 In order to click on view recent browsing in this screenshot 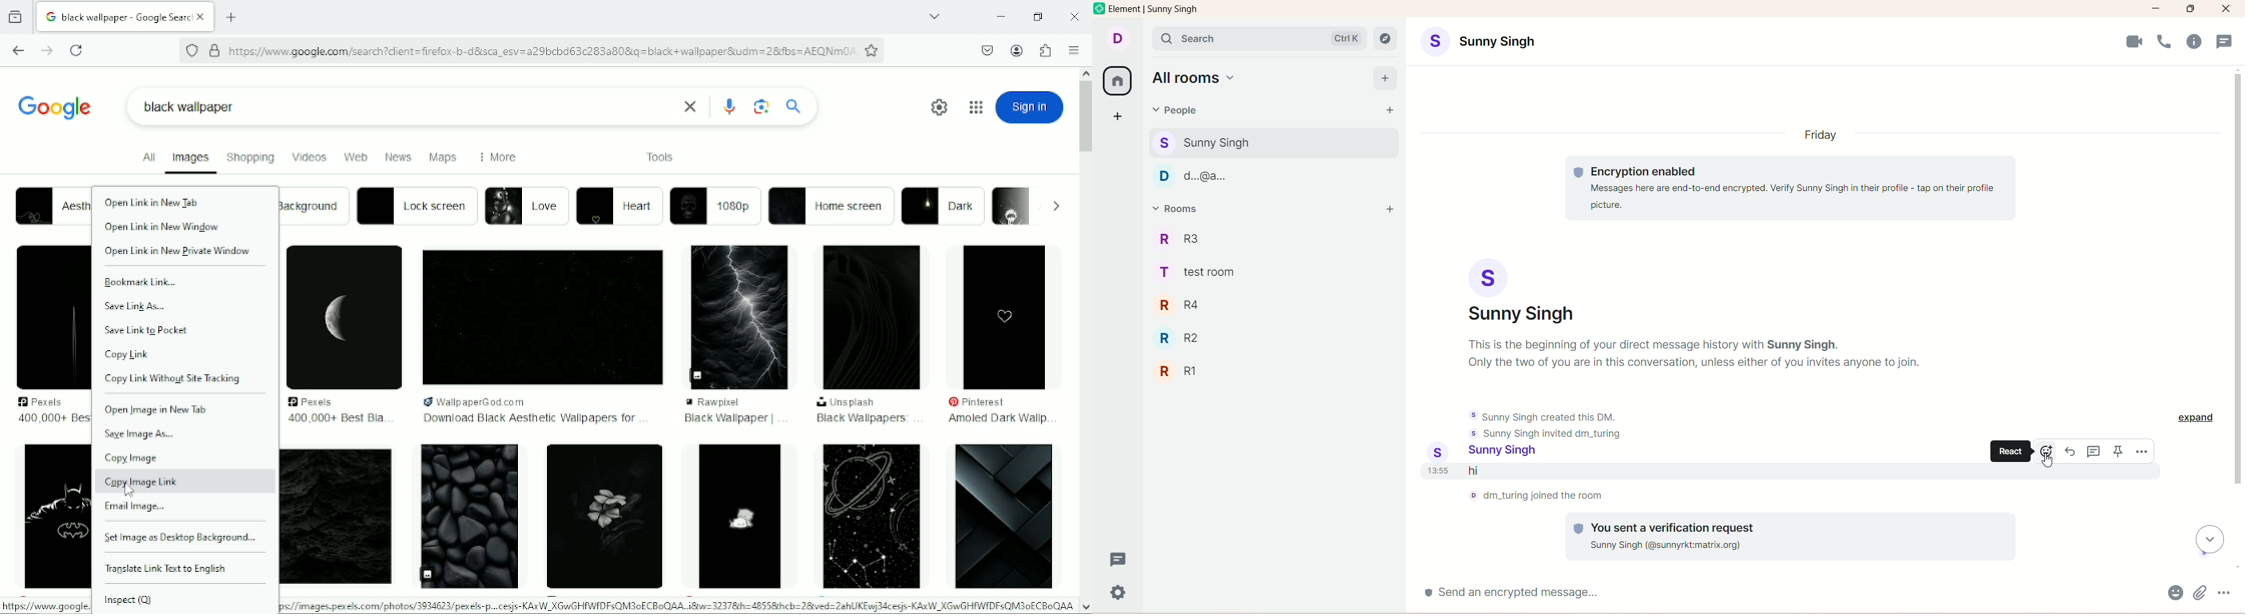, I will do `click(16, 16)`.